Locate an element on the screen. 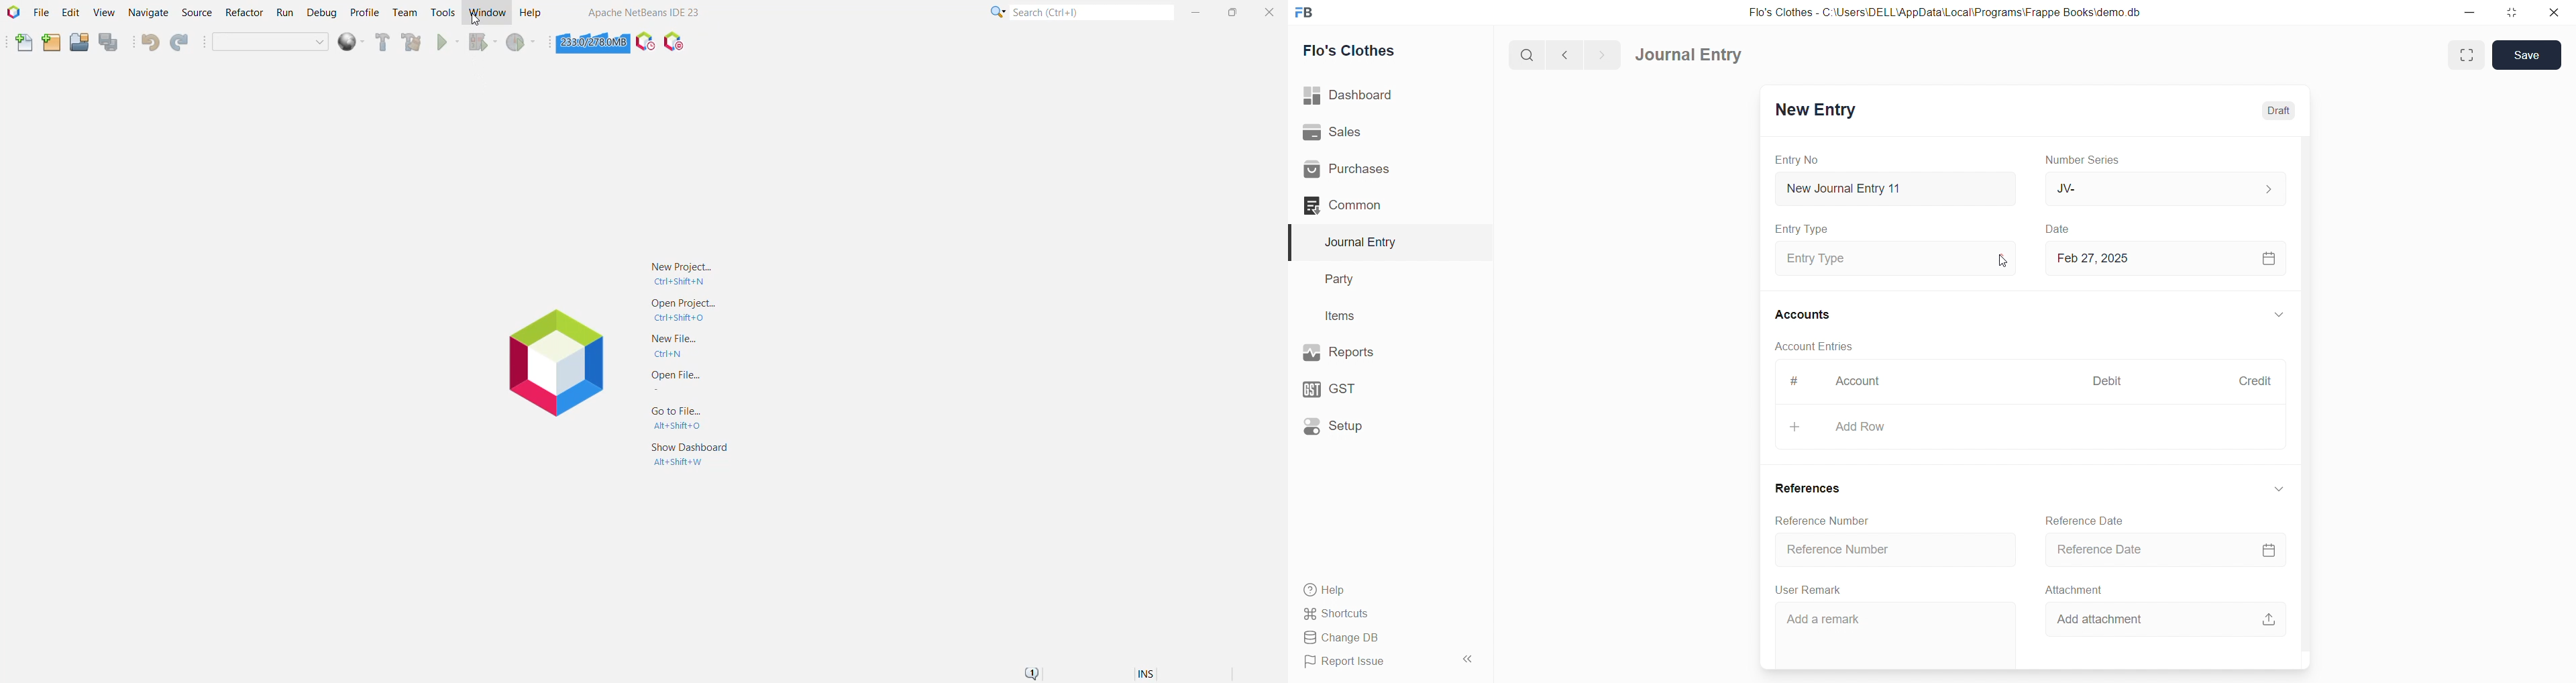 The height and width of the screenshot is (700, 2576). navigate backward is located at coordinates (1566, 56).